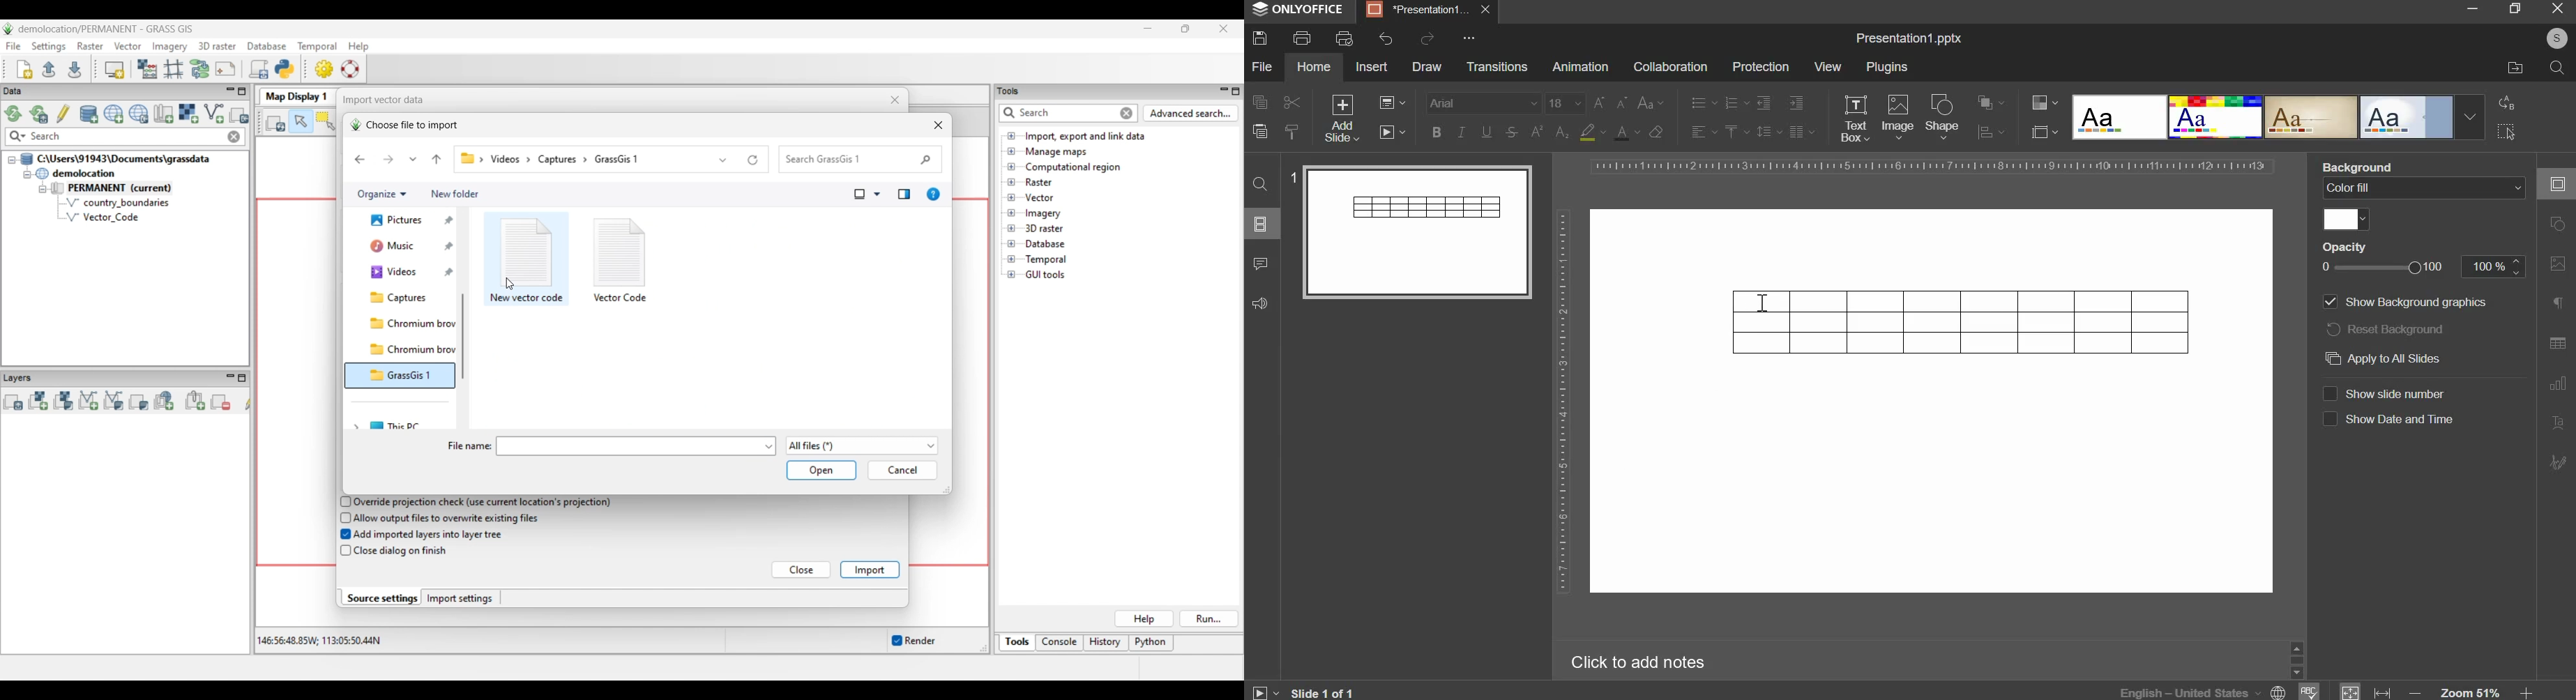 This screenshot has width=2576, height=700. I want to click on find, so click(1261, 184).